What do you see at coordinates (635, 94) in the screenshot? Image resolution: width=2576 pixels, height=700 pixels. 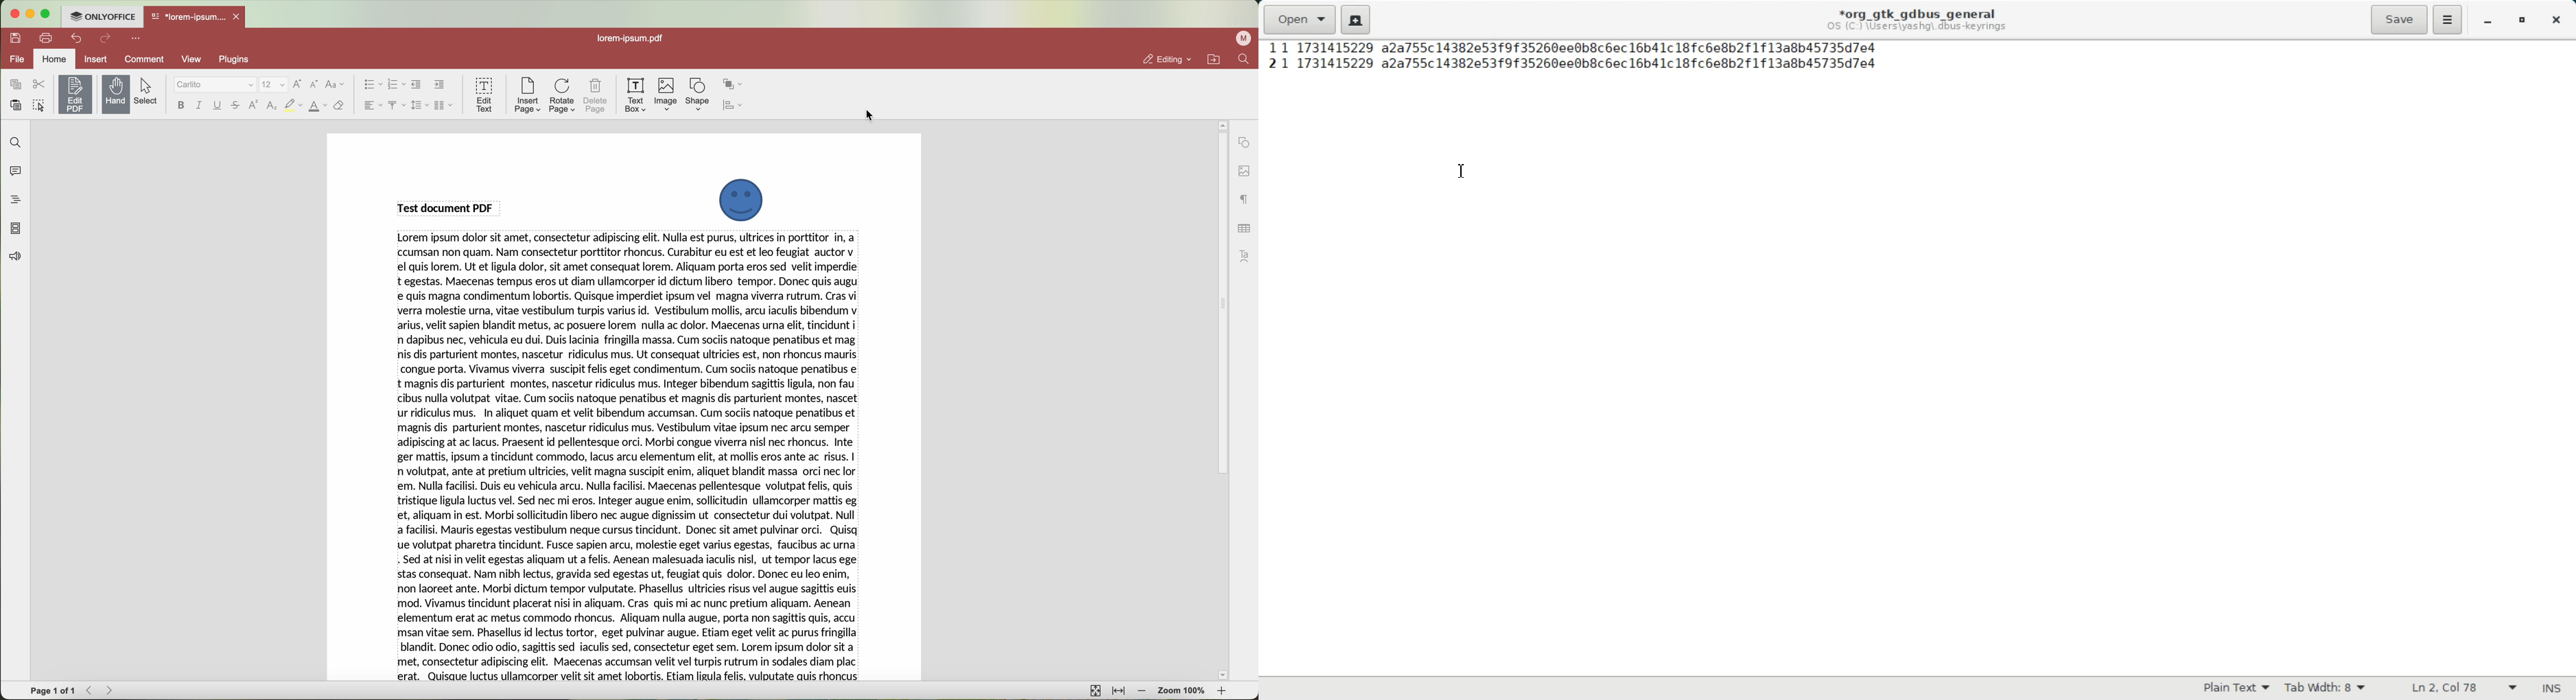 I see `text box` at bounding box center [635, 94].